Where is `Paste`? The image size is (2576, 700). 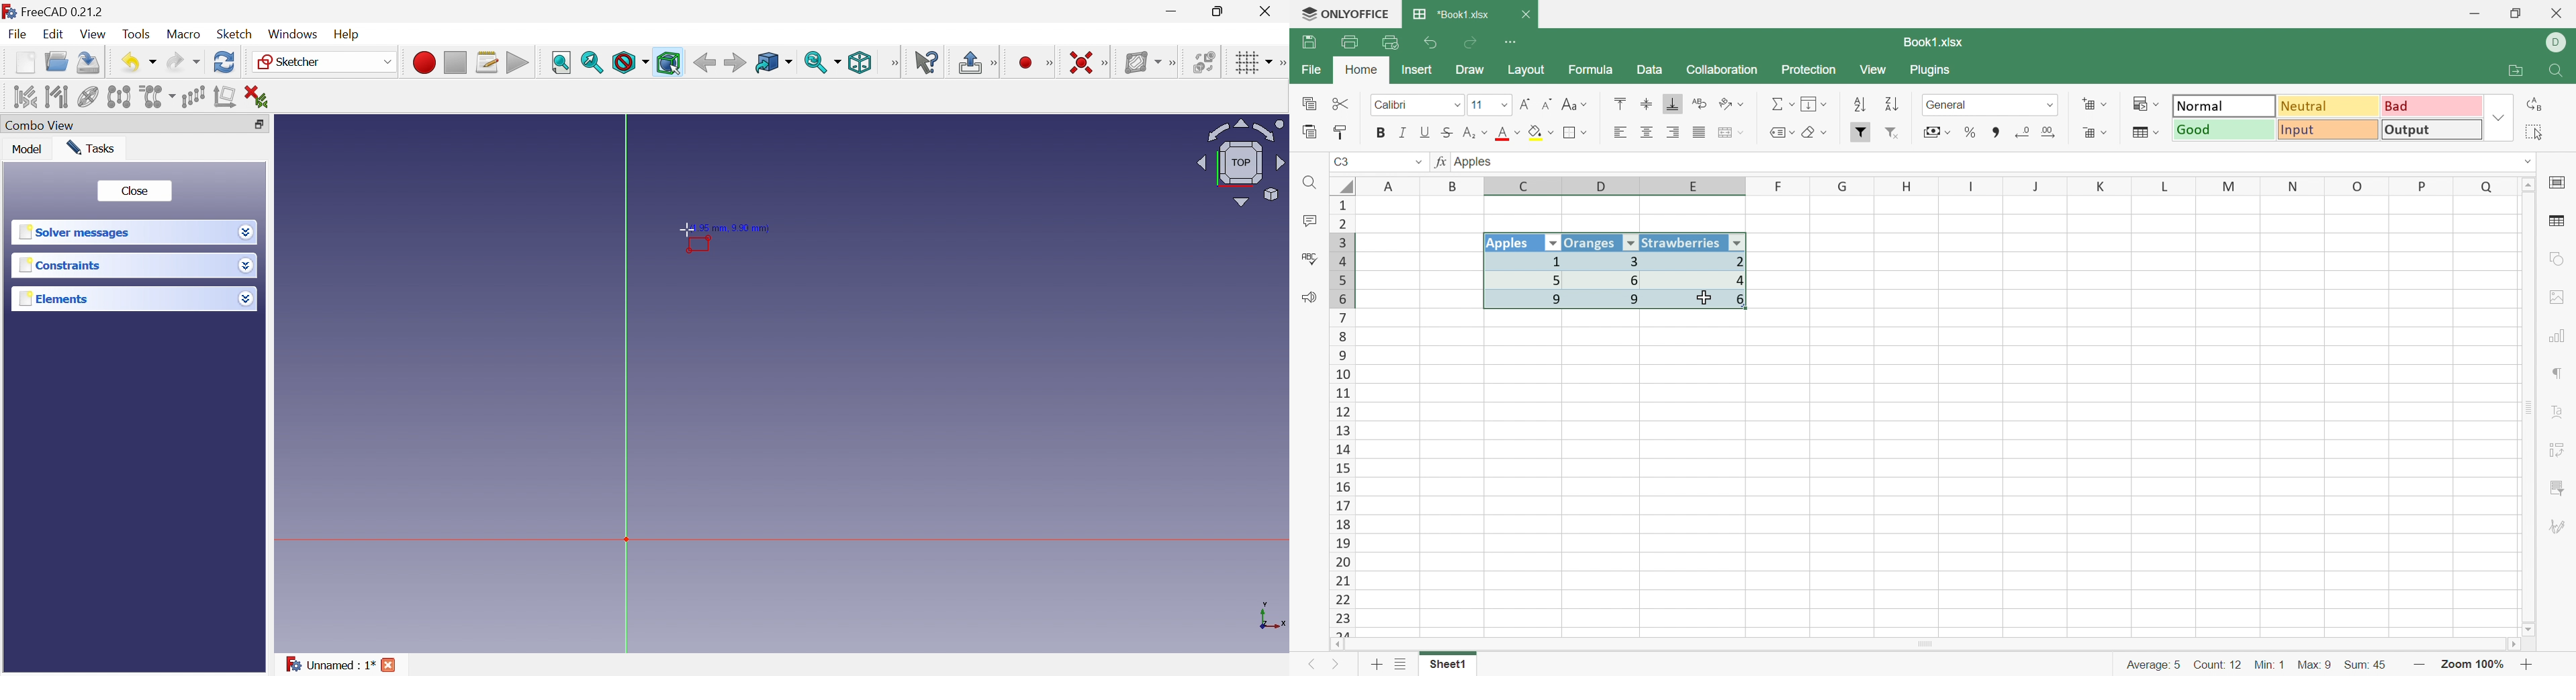 Paste is located at coordinates (1310, 132).